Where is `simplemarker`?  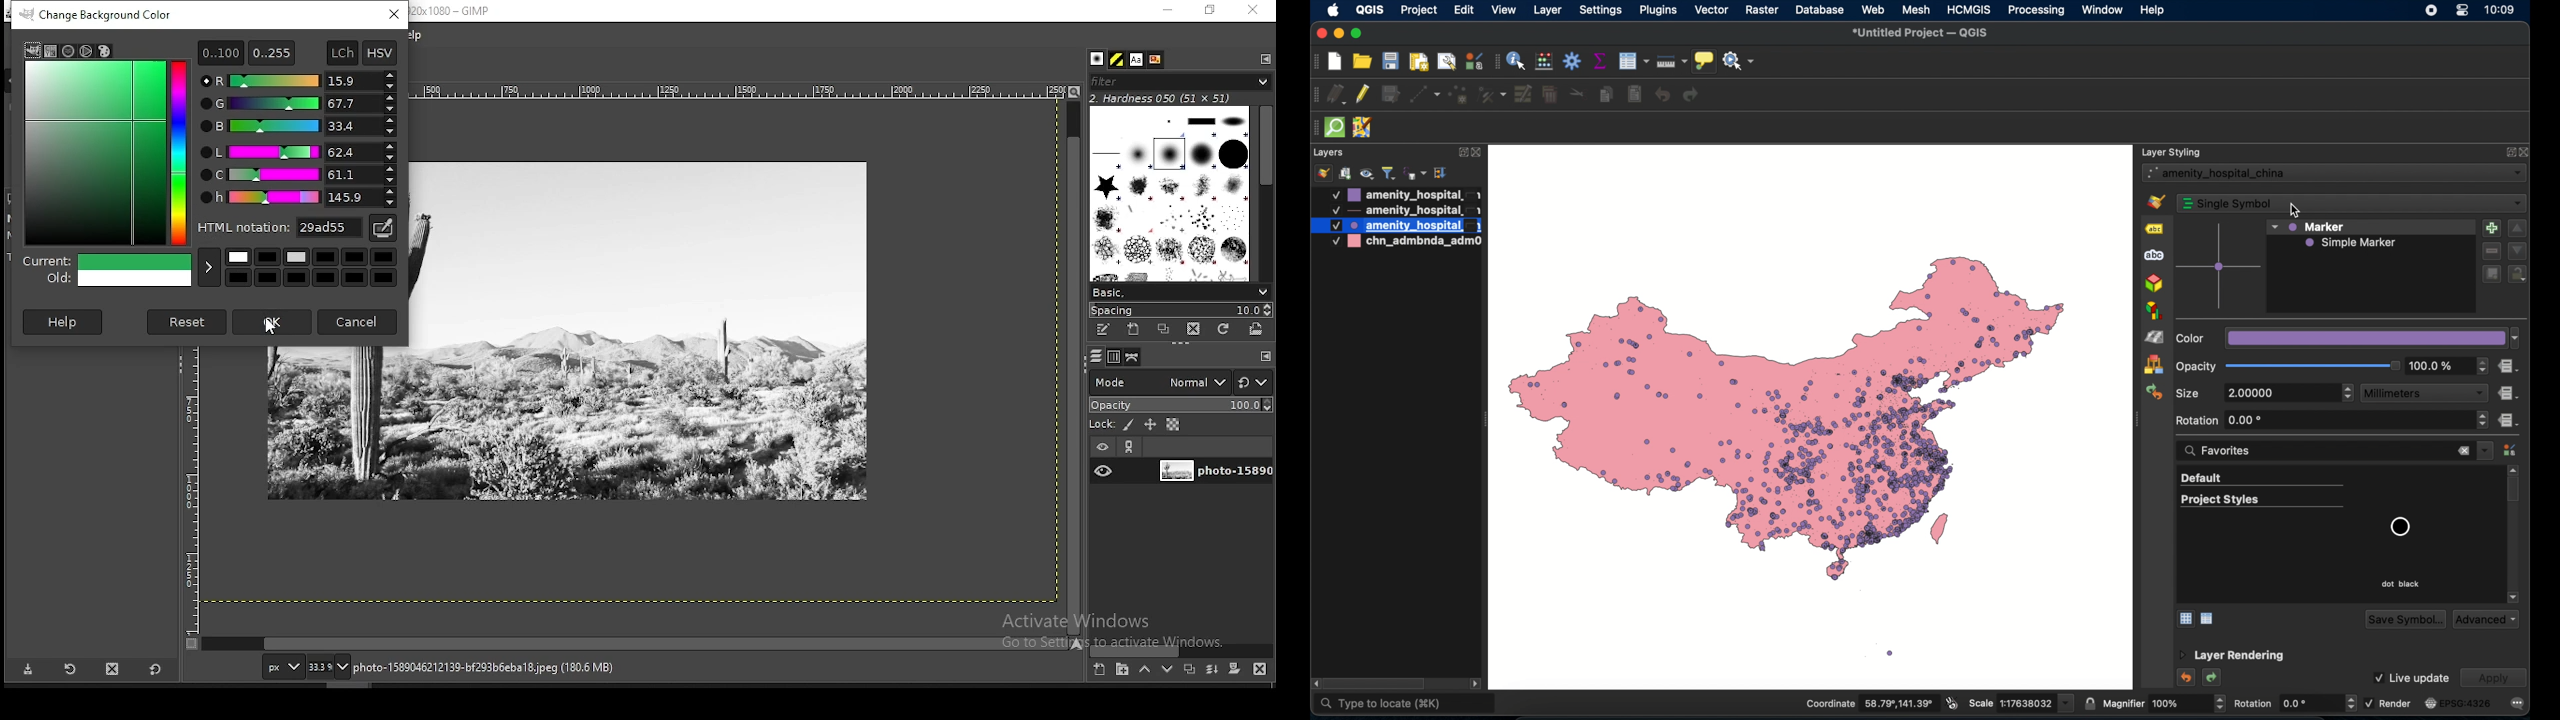
simplemarker is located at coordinates (2352, 243).